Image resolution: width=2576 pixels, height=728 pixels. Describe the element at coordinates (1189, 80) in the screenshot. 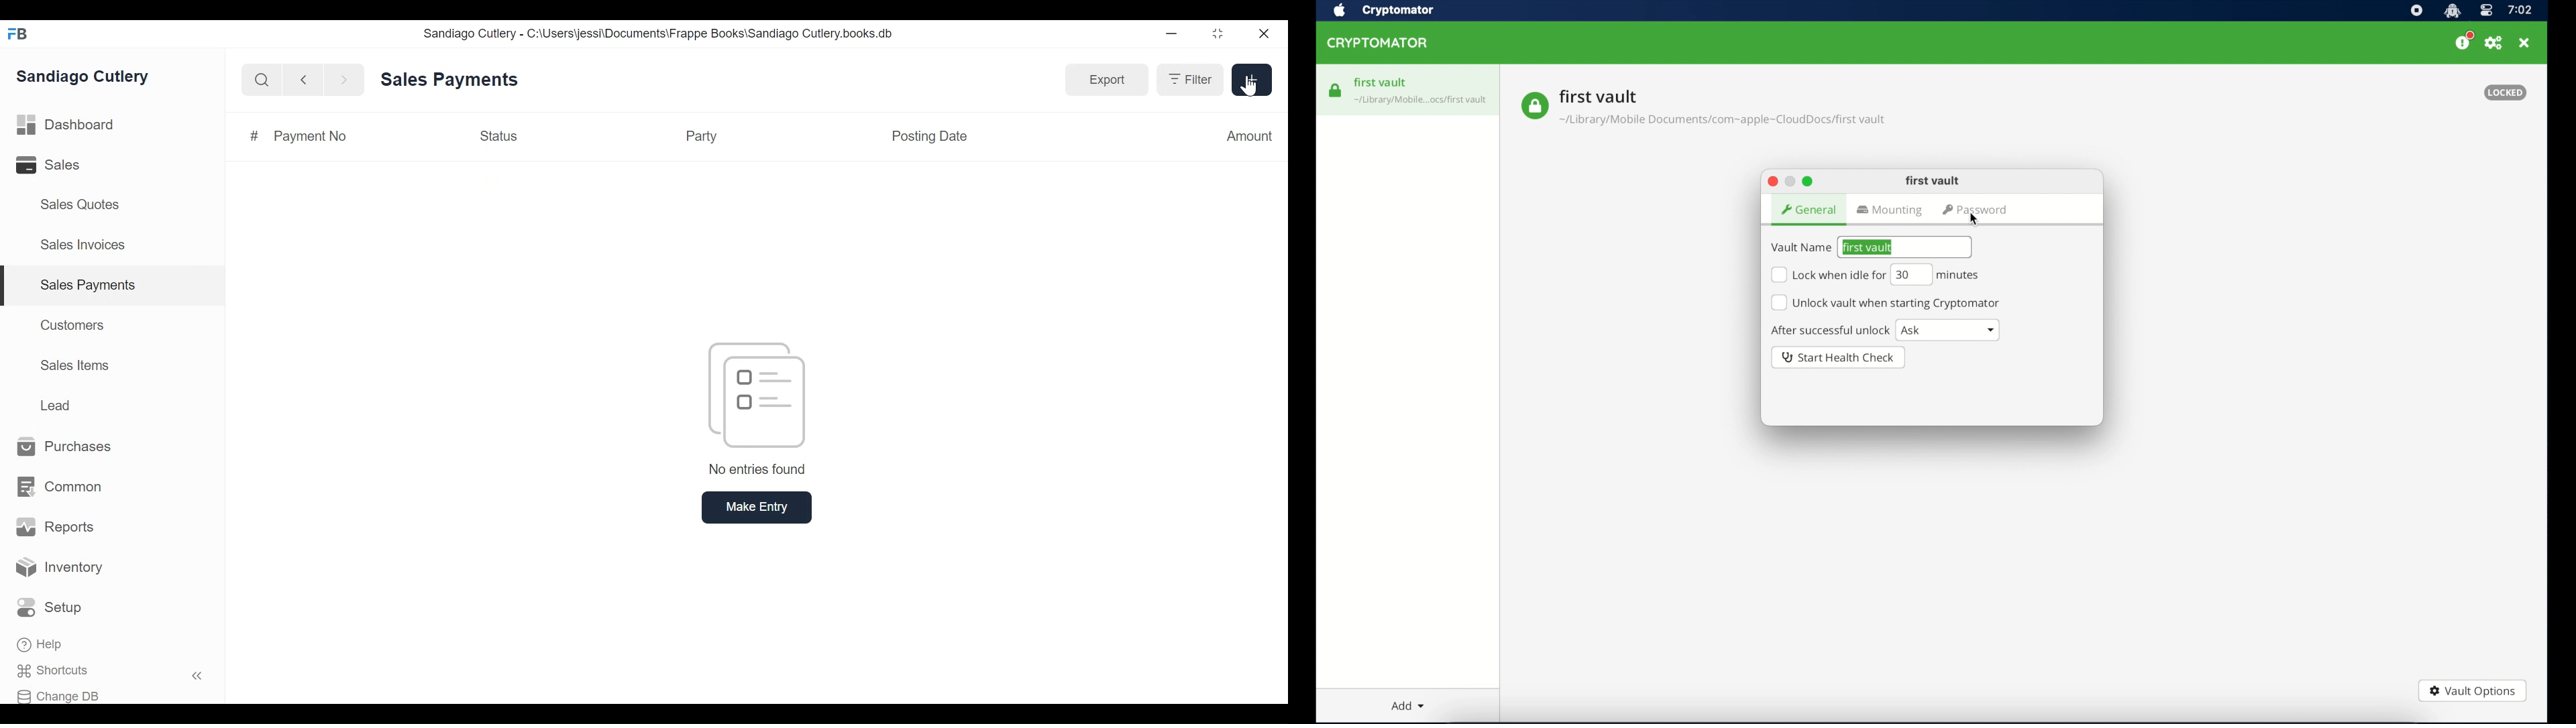

I see `Filter` at that location.